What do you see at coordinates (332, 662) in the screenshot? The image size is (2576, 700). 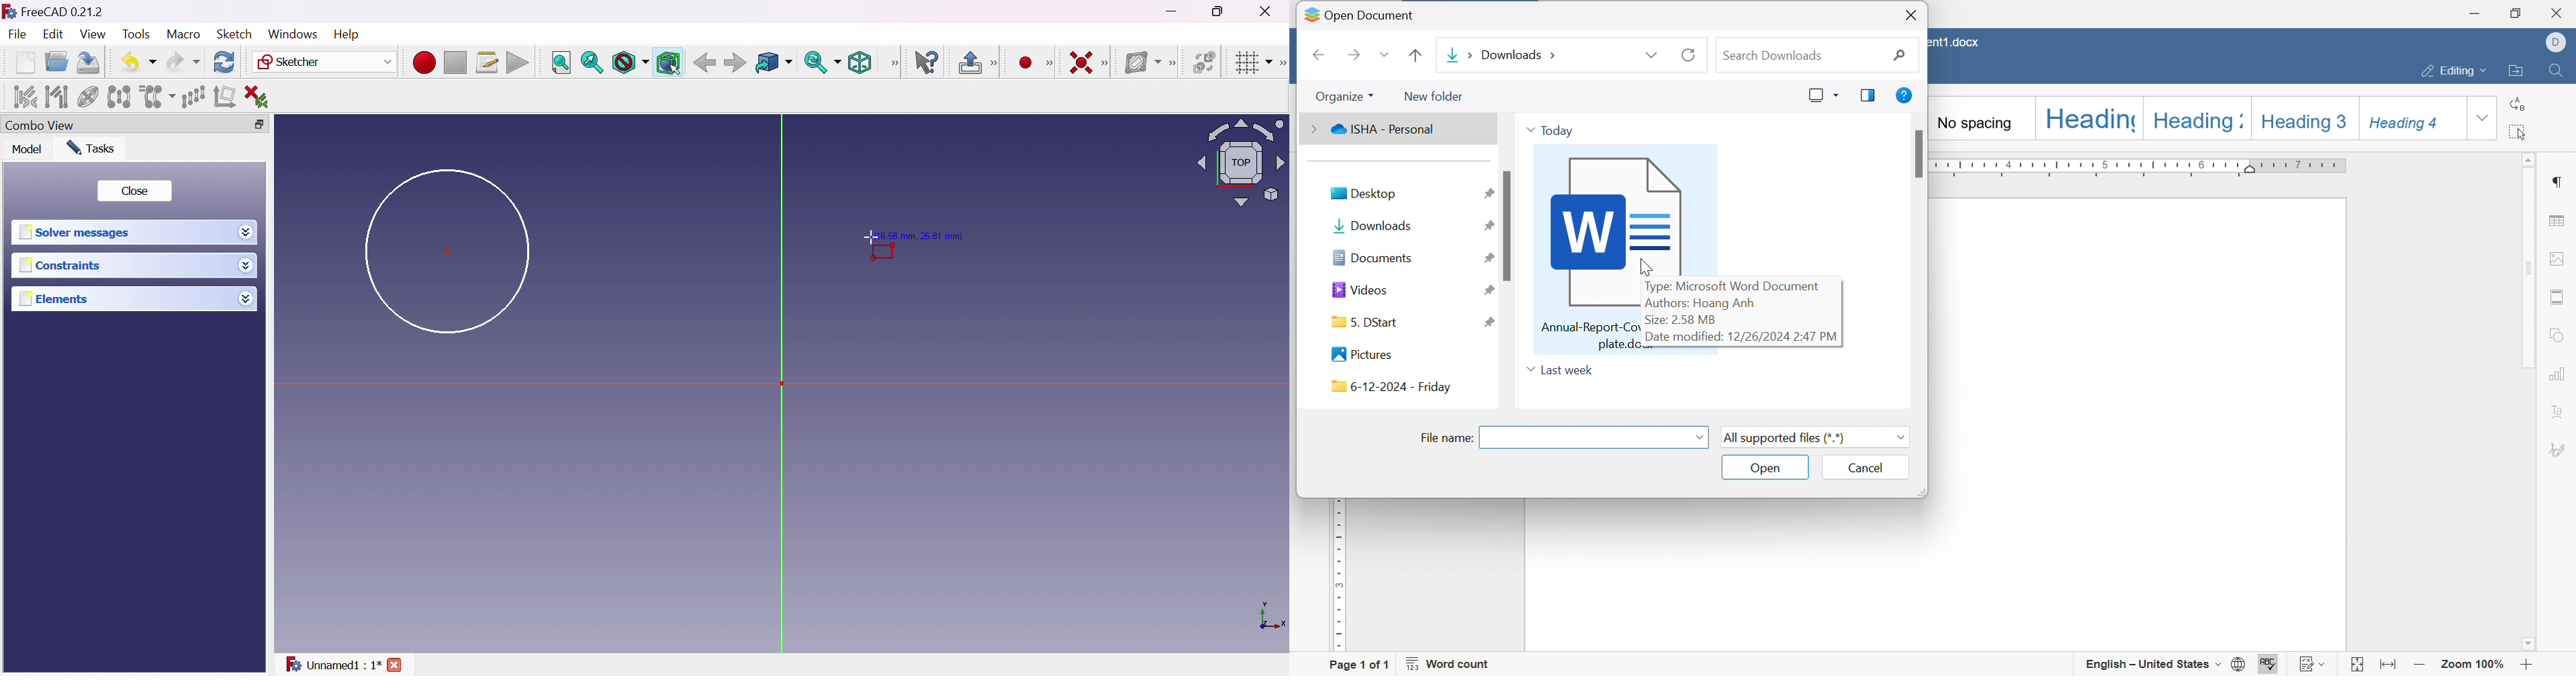 I see `Unnamed : 1*` at bounding box center [332, 662].